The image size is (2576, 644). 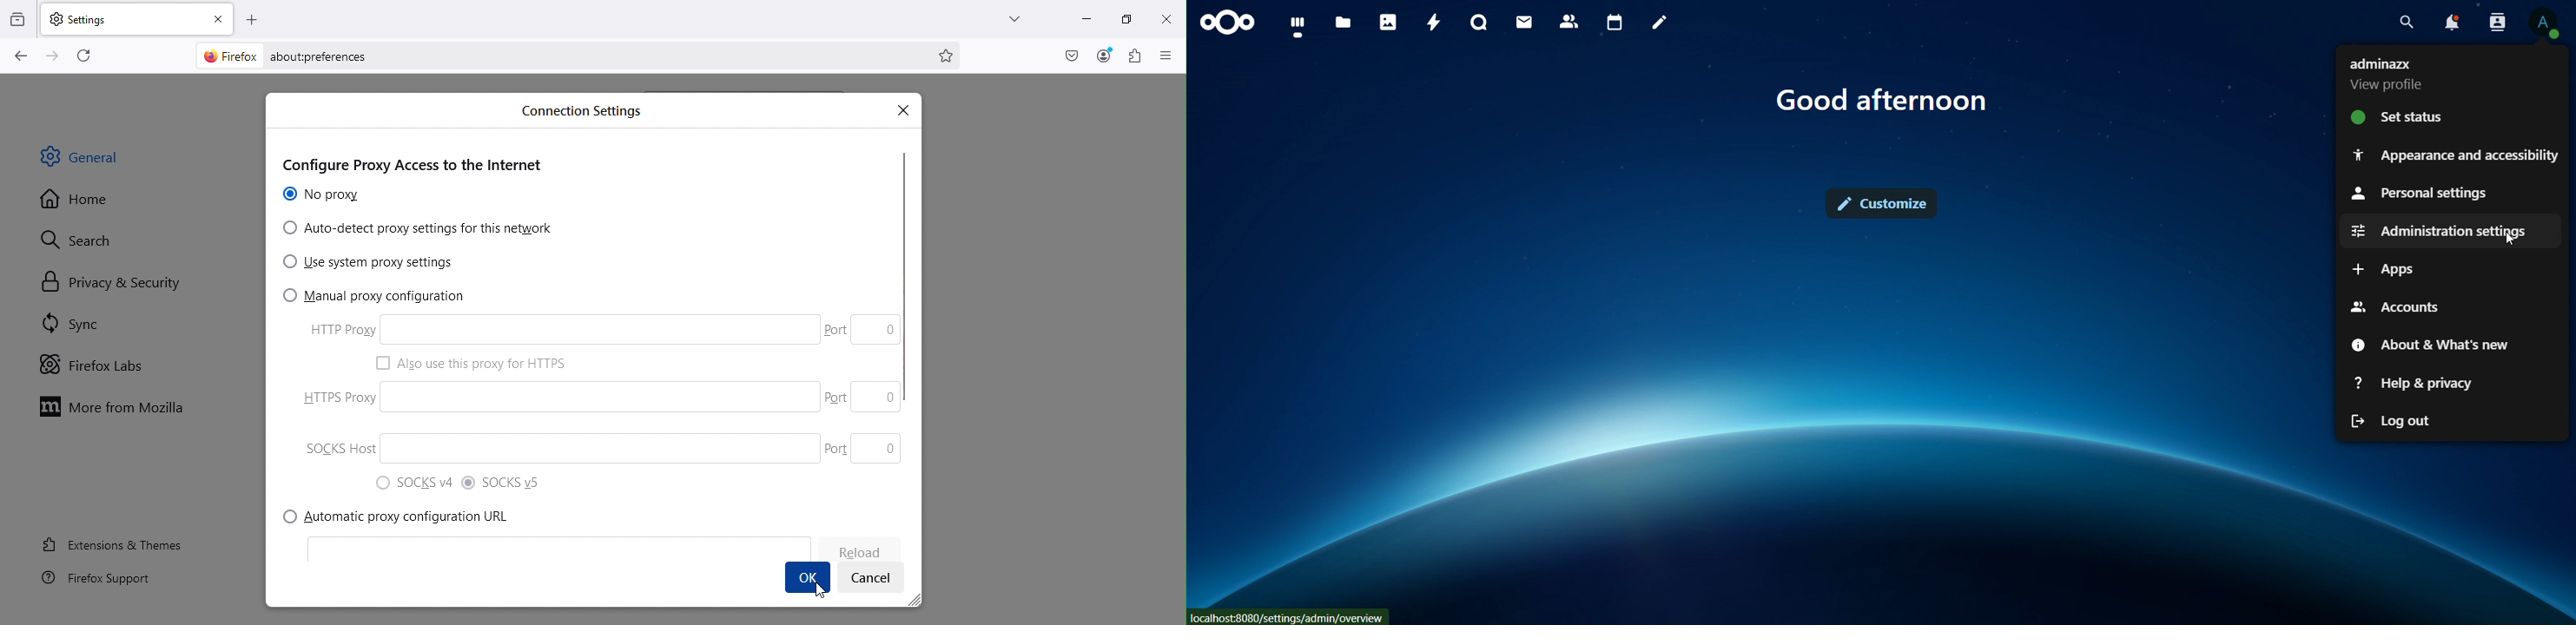 What do you see at coordinates (869, 580) in the screenshot?
I see `Cancel` at bounding box center [869, 580].